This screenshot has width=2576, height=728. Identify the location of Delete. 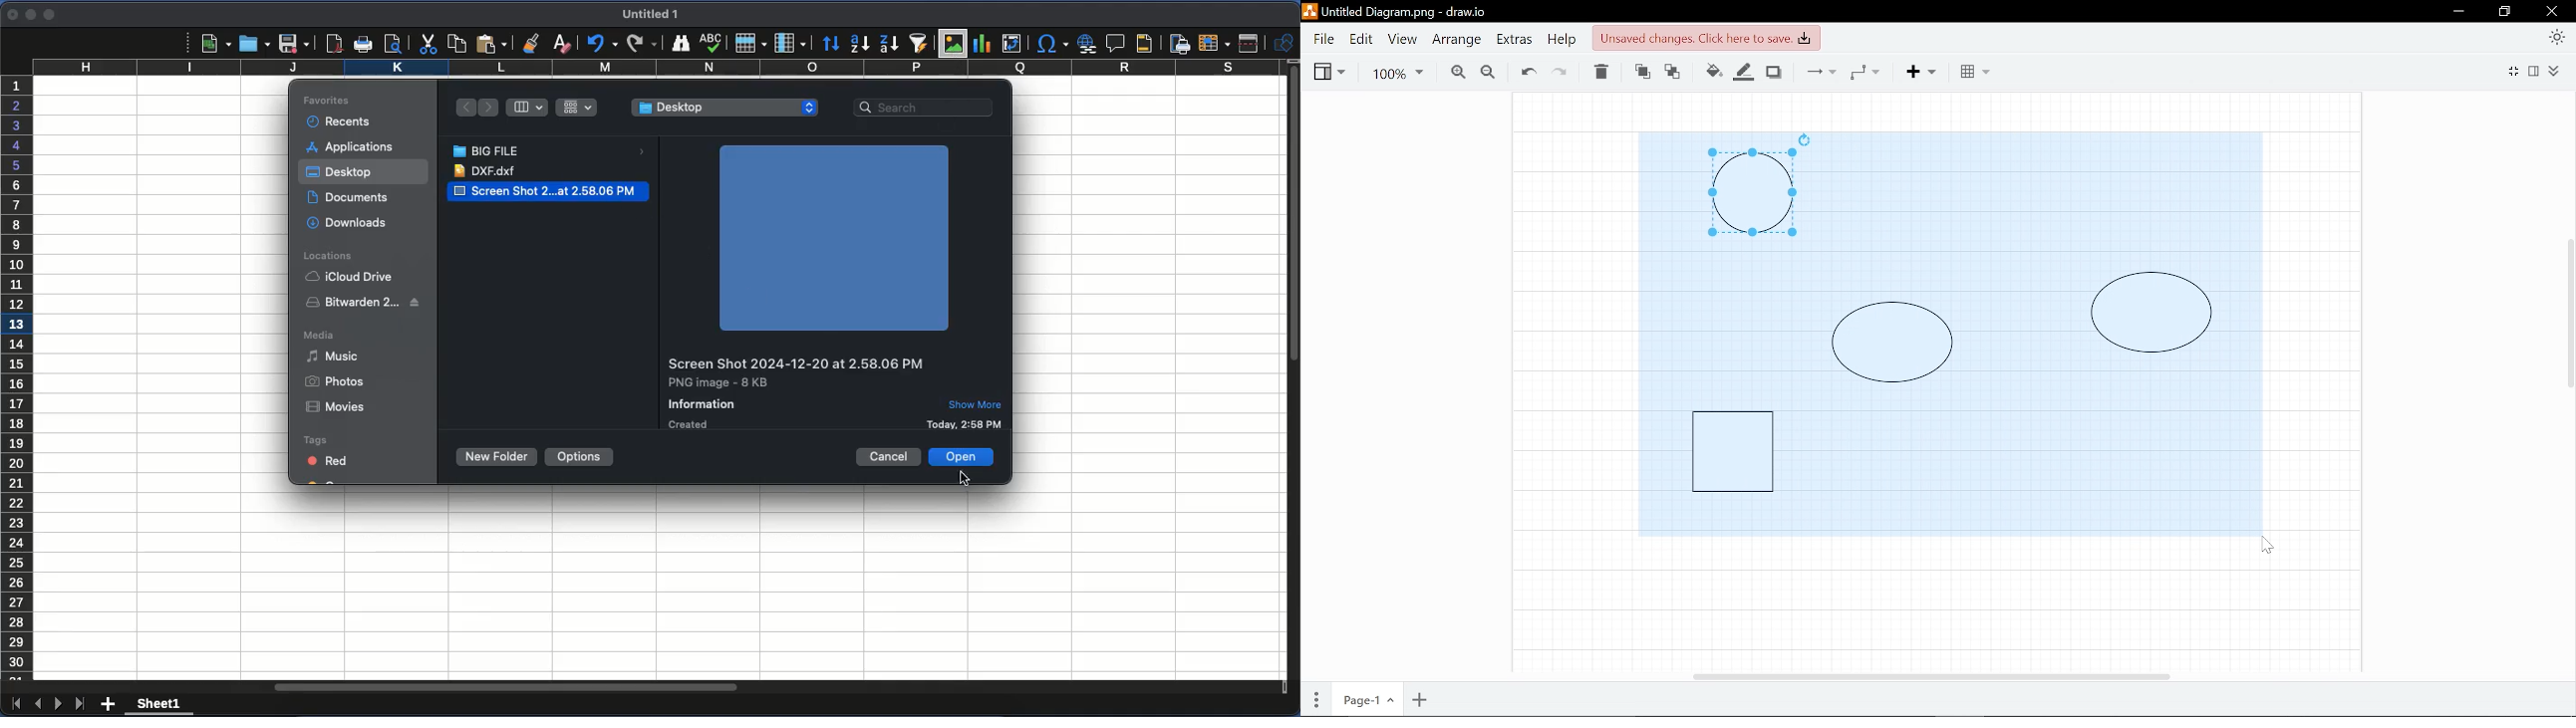
(1603, 73).